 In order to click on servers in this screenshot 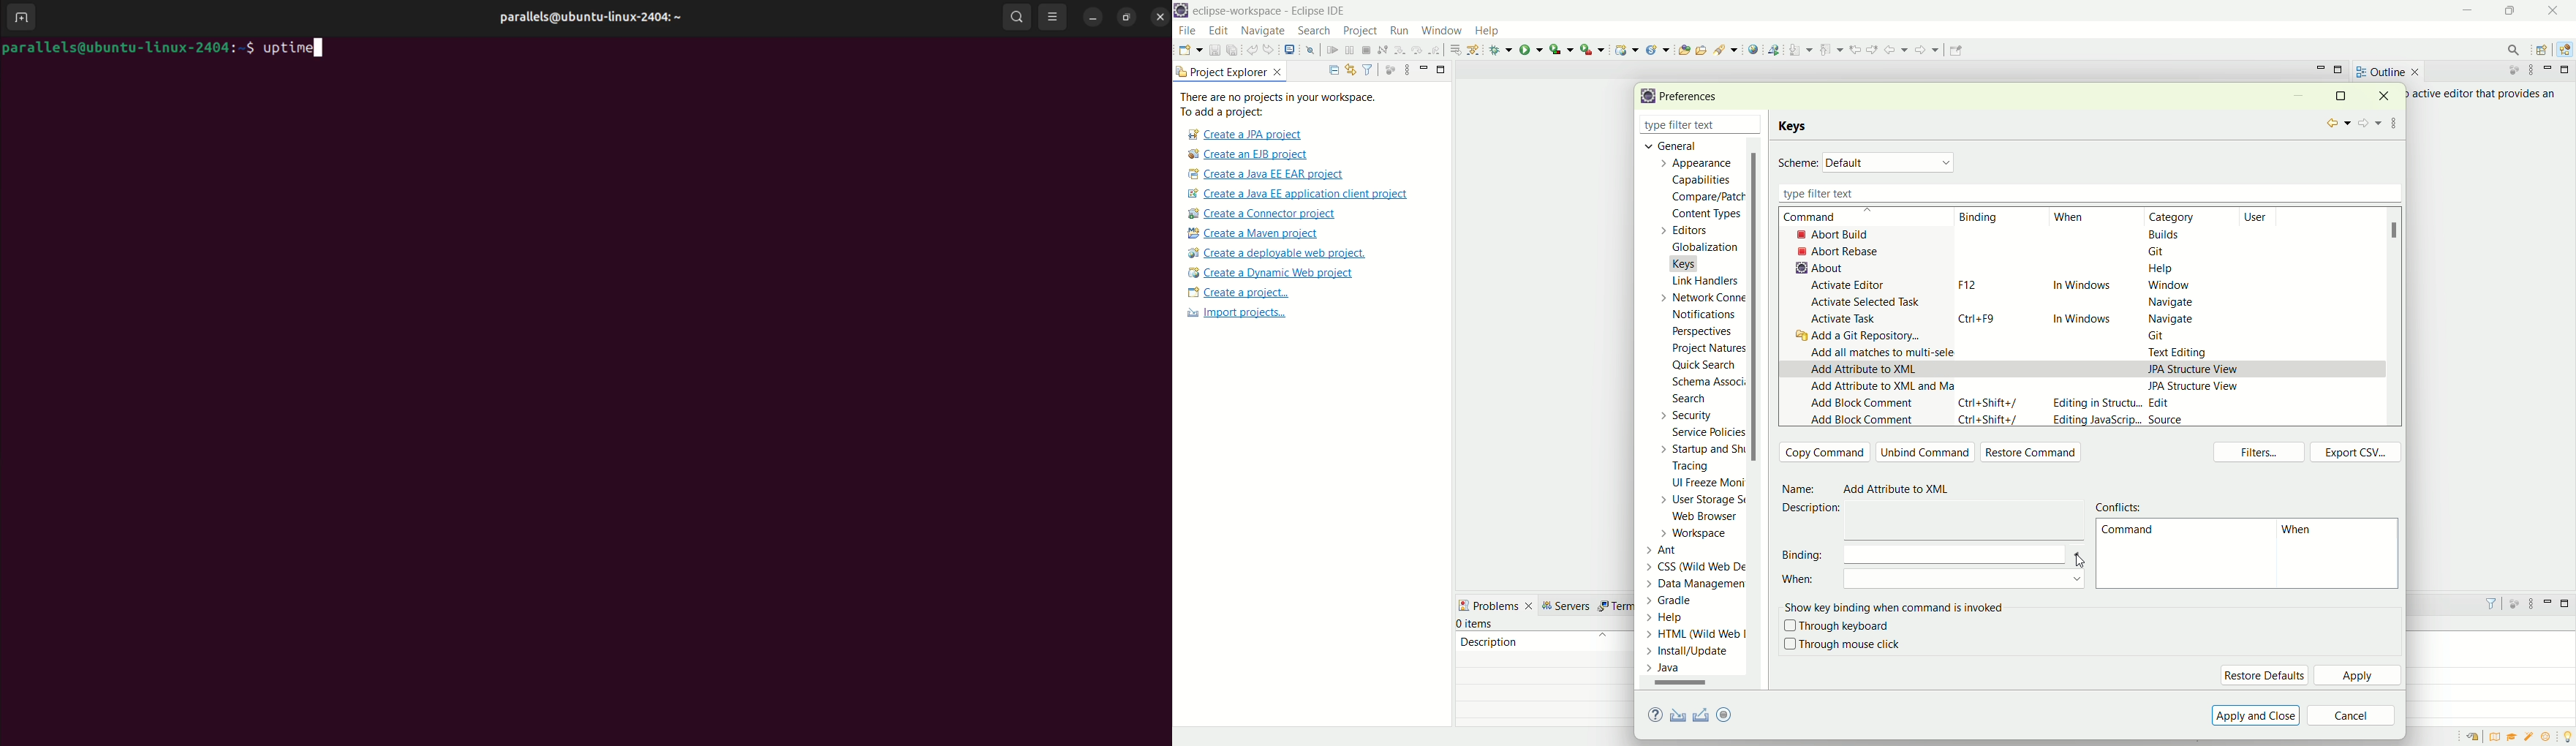, I will do `click(1570, 606)`.